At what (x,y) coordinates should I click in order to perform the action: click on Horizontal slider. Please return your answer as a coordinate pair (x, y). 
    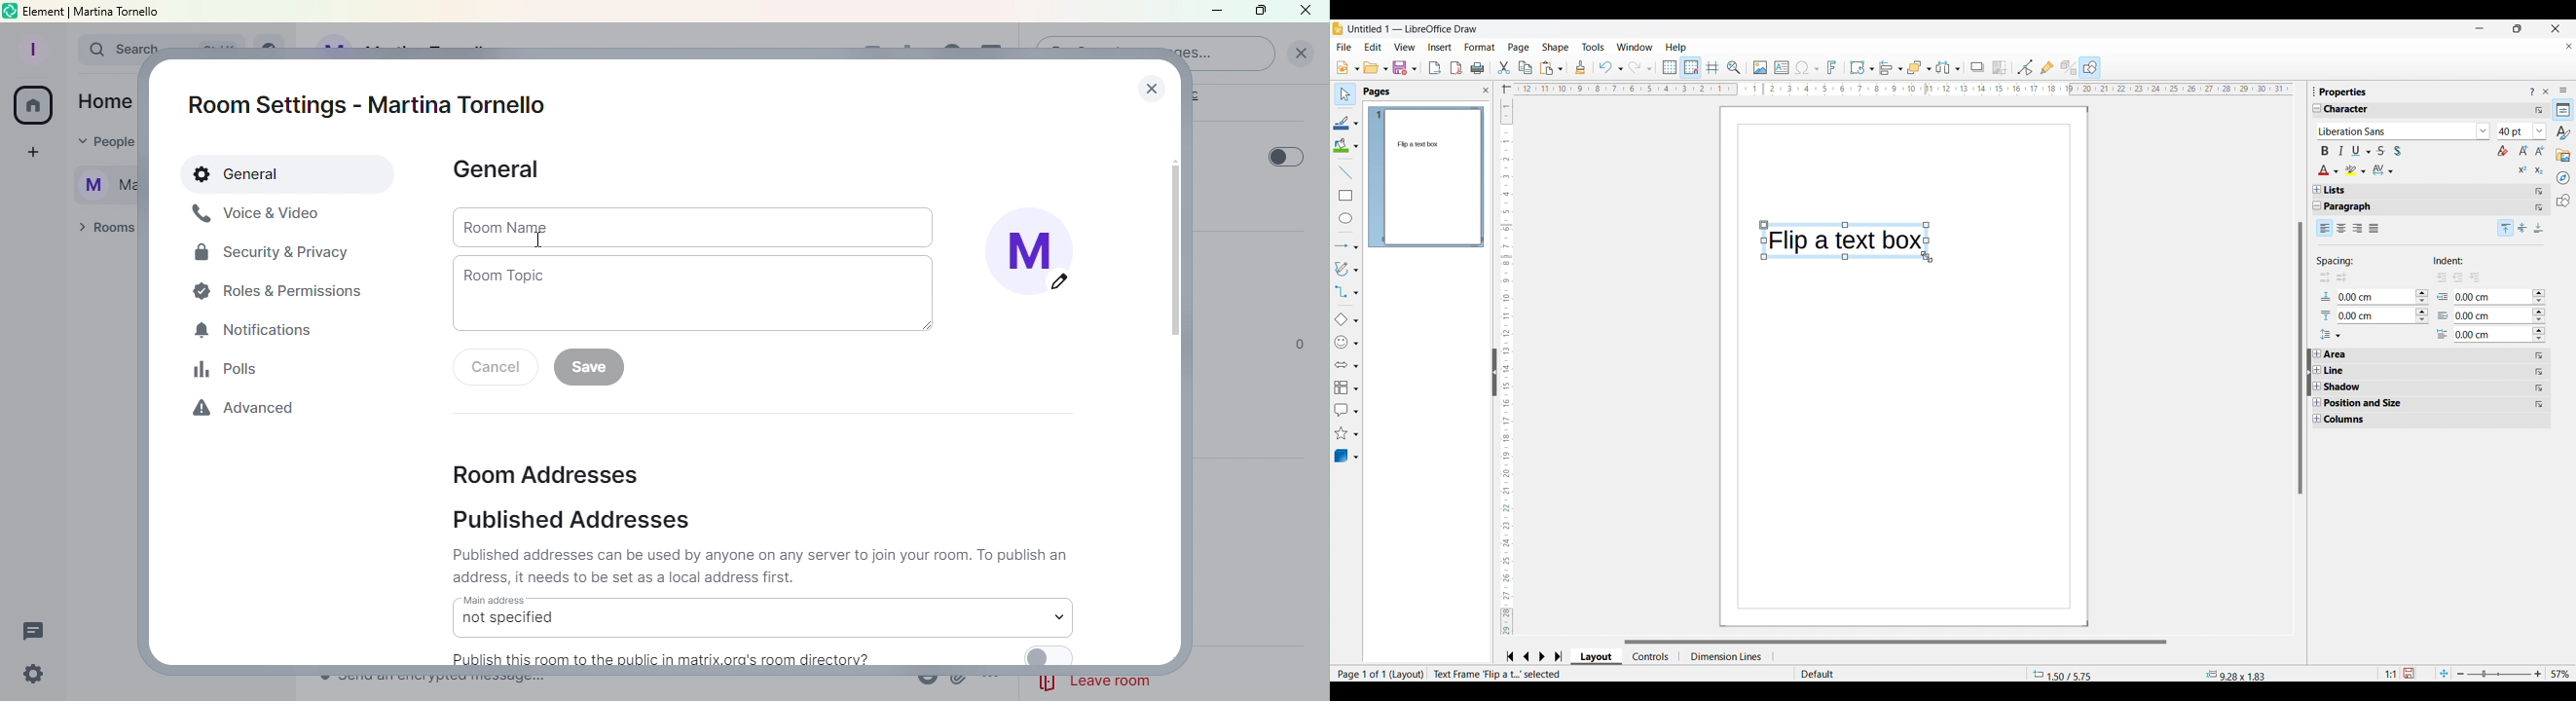
    Looking at the image, I should click on (1895, 642).